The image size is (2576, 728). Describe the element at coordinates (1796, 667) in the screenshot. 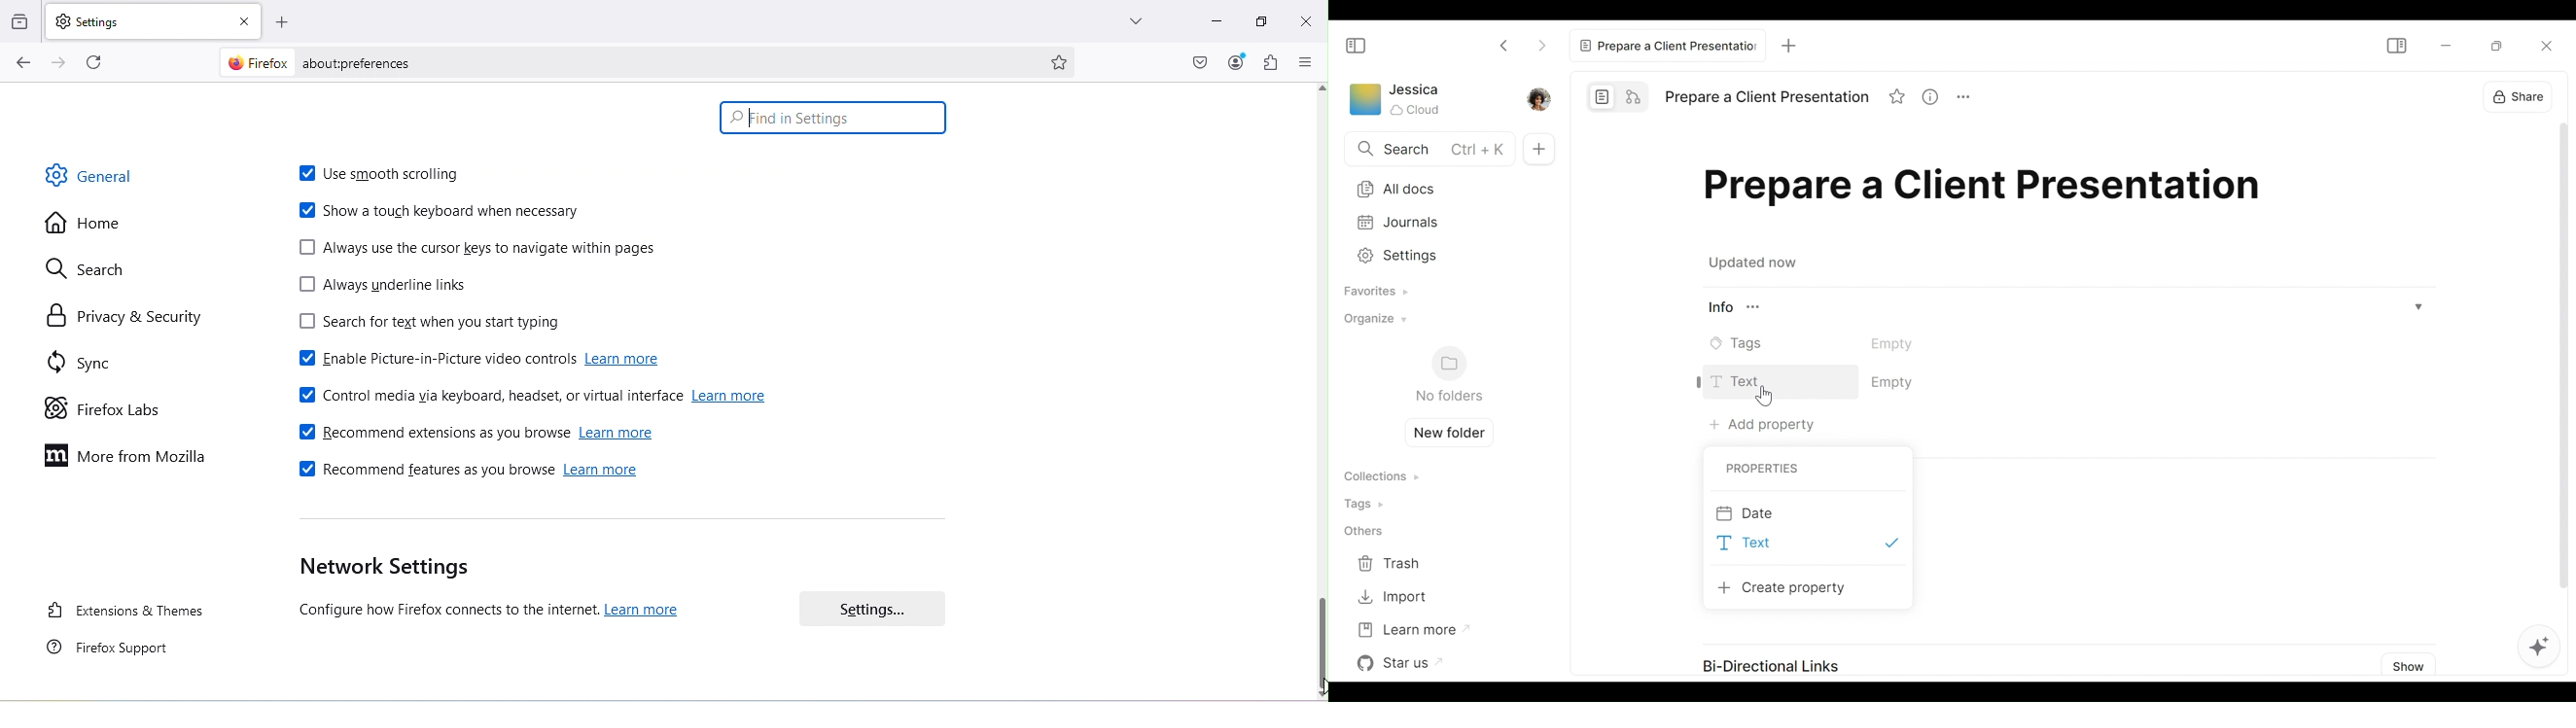

I see `Bi-Directional Links` at that location.